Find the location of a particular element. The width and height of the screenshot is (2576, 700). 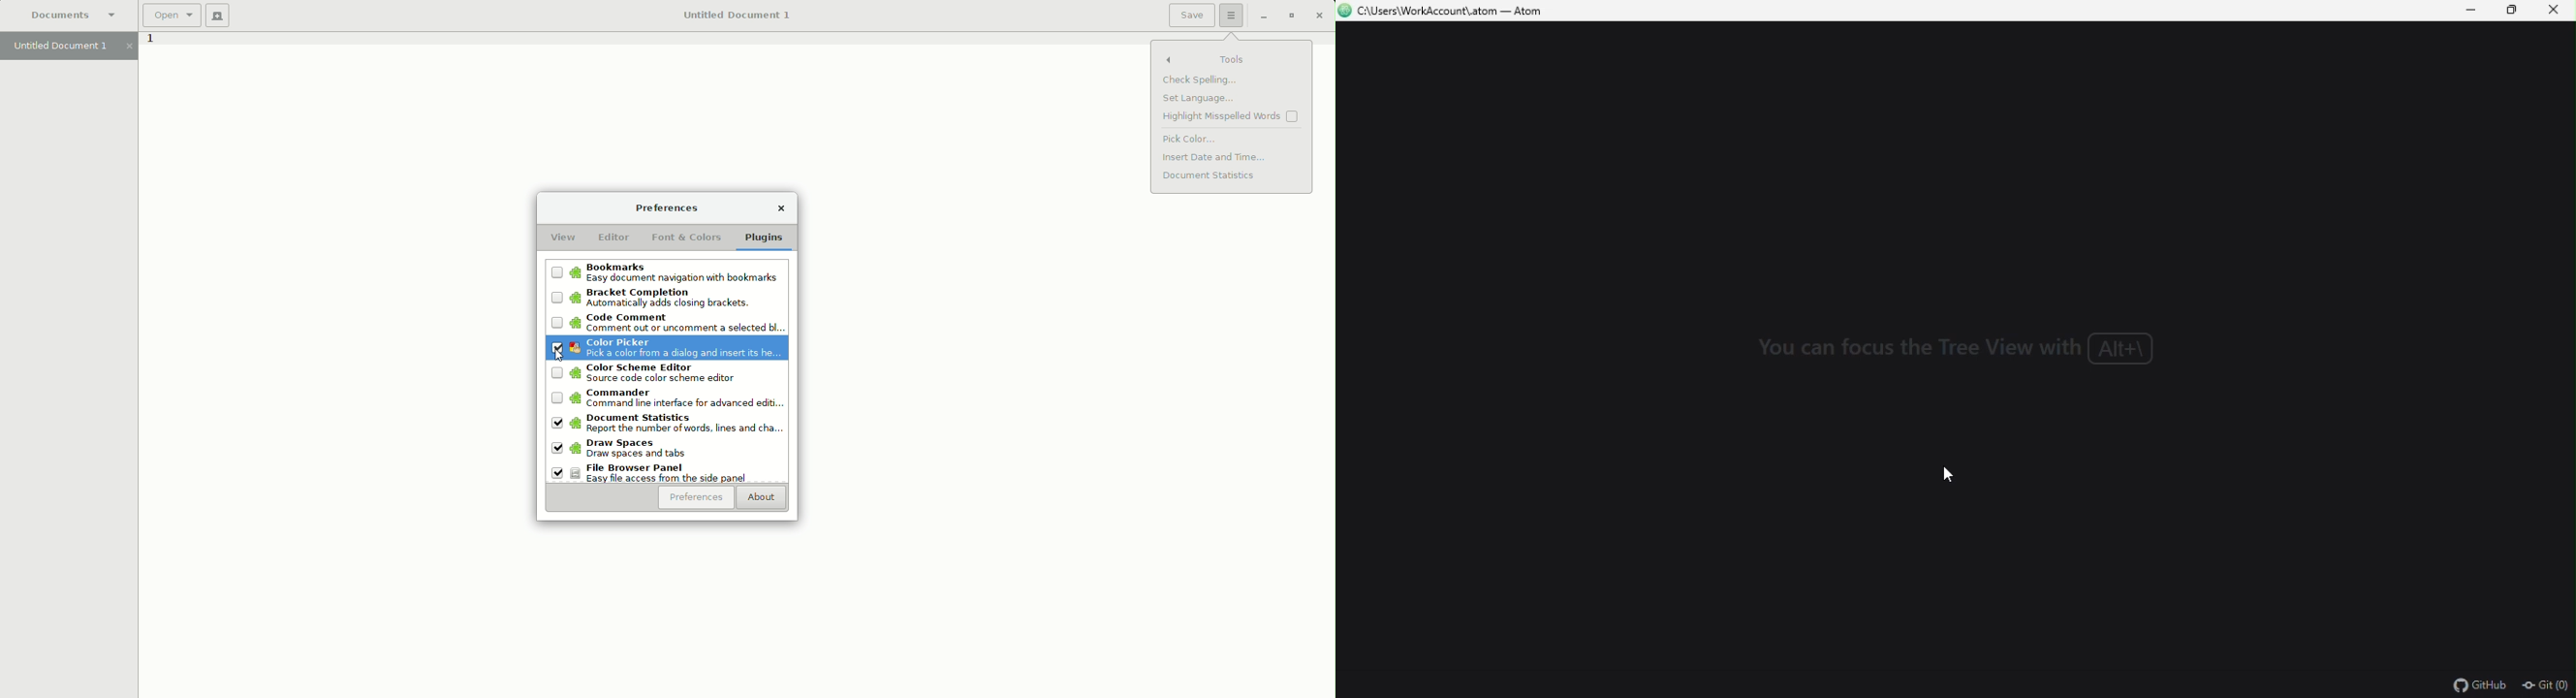

Preferences is located at coordinates (696, 498).